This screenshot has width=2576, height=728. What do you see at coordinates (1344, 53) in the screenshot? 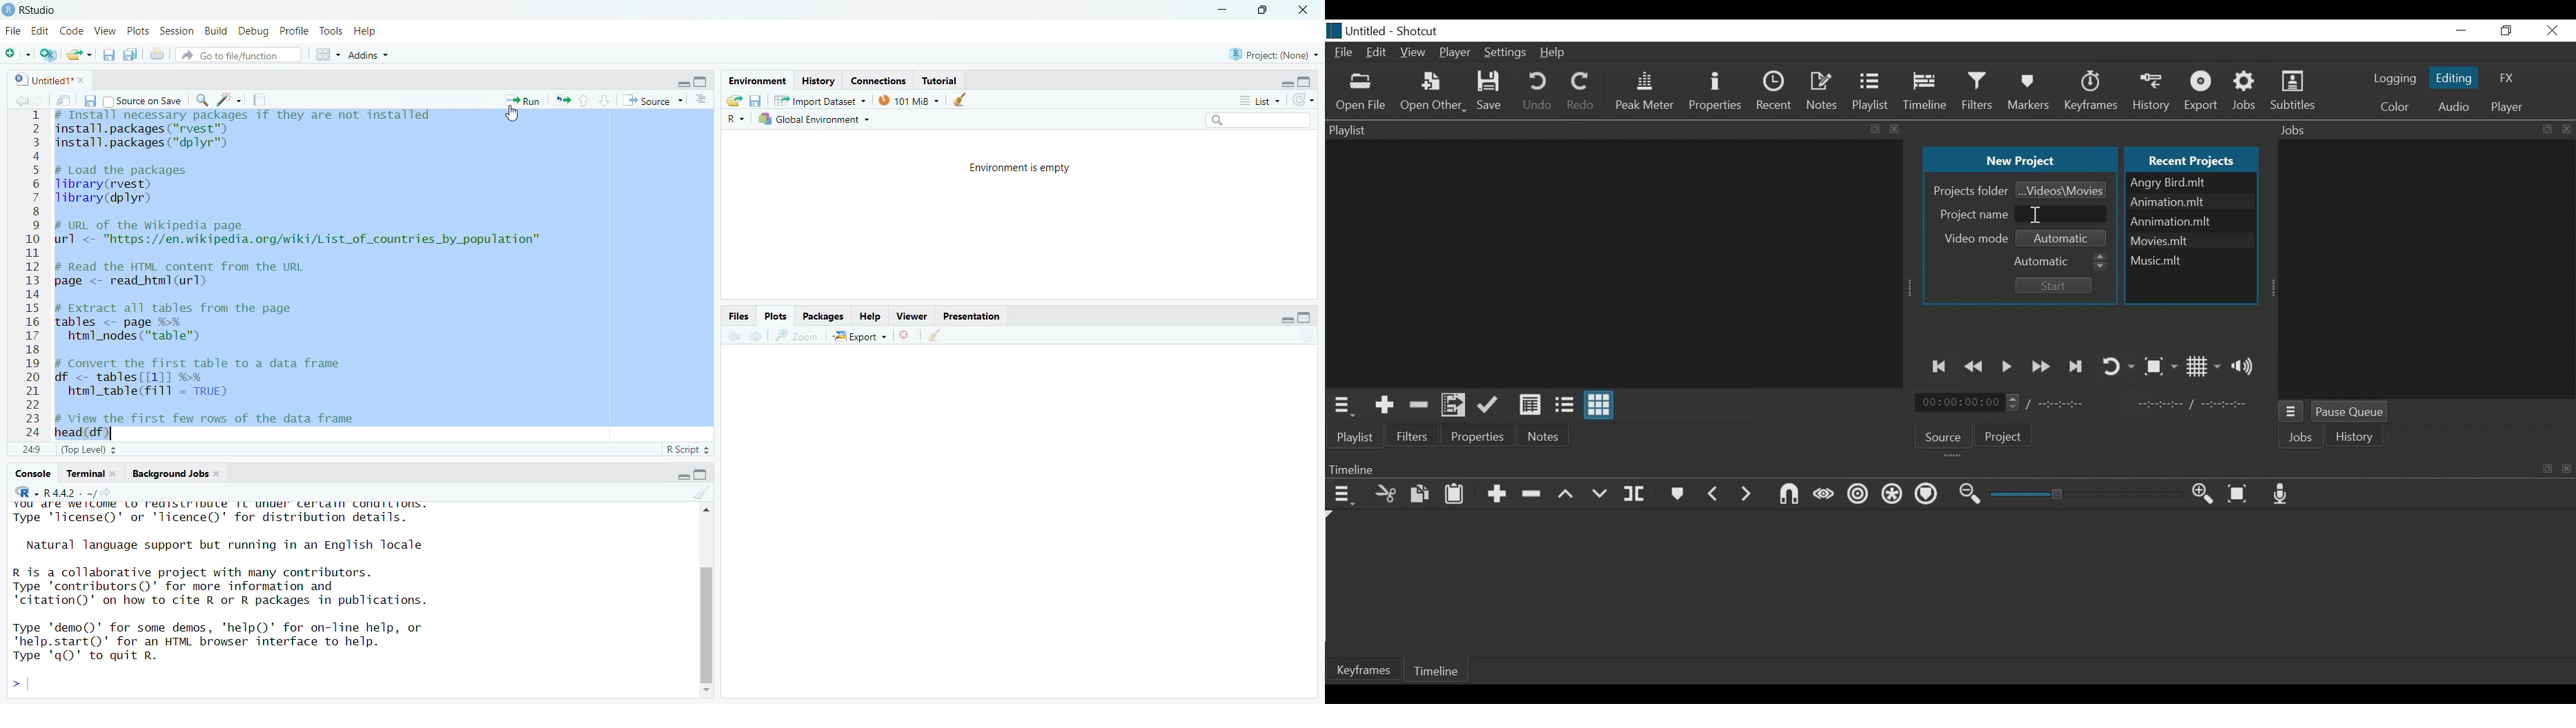
I see `File` at bounding box center [1344, 53].